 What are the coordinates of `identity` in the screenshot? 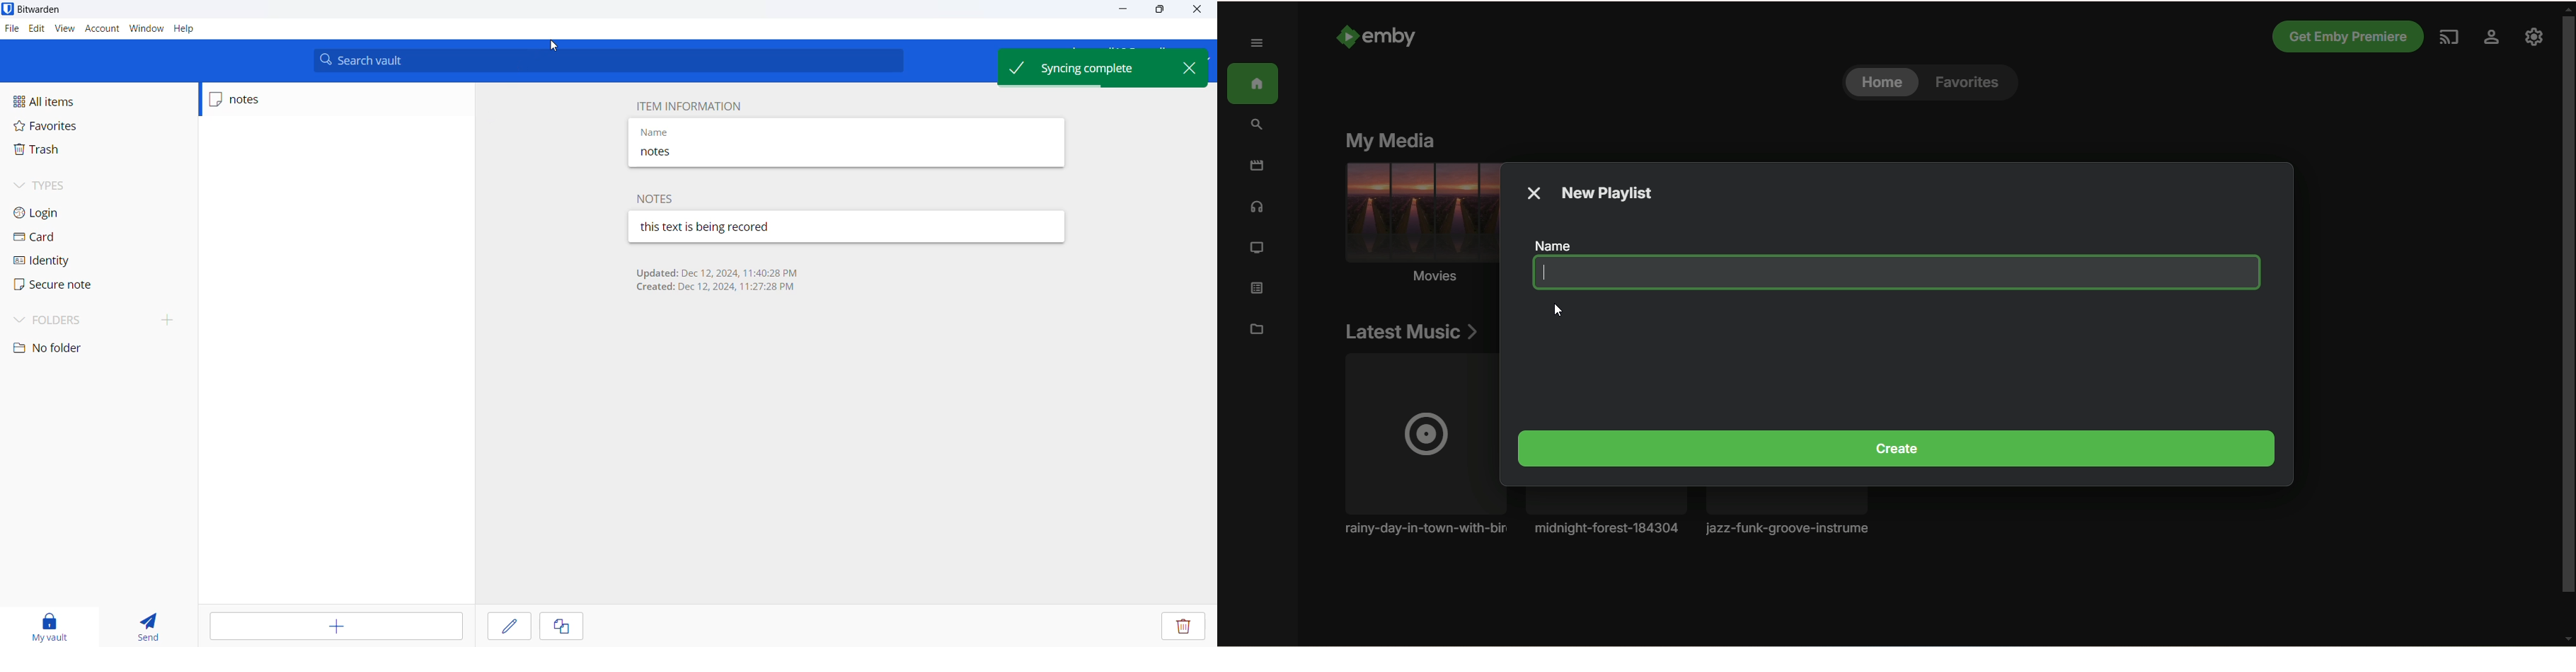 It's located at (58, 263).